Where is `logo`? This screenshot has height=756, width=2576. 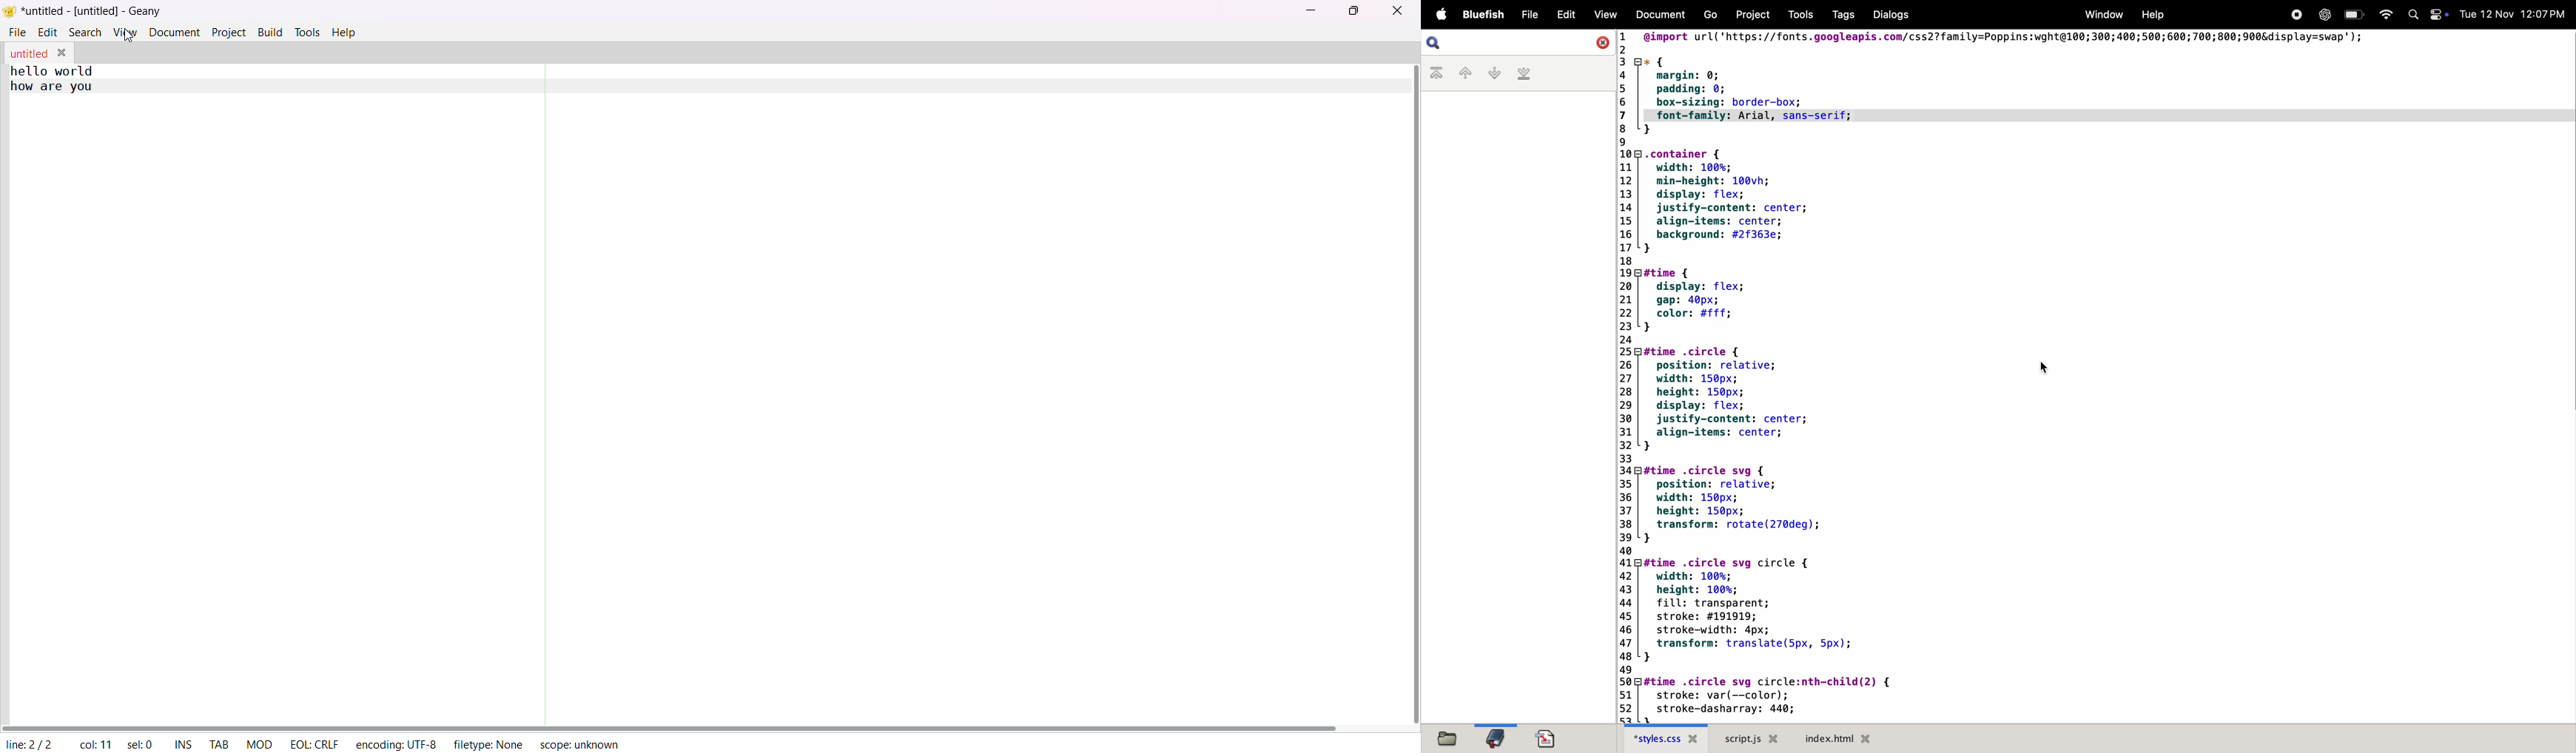 logo is located at coordinates (11, 10).